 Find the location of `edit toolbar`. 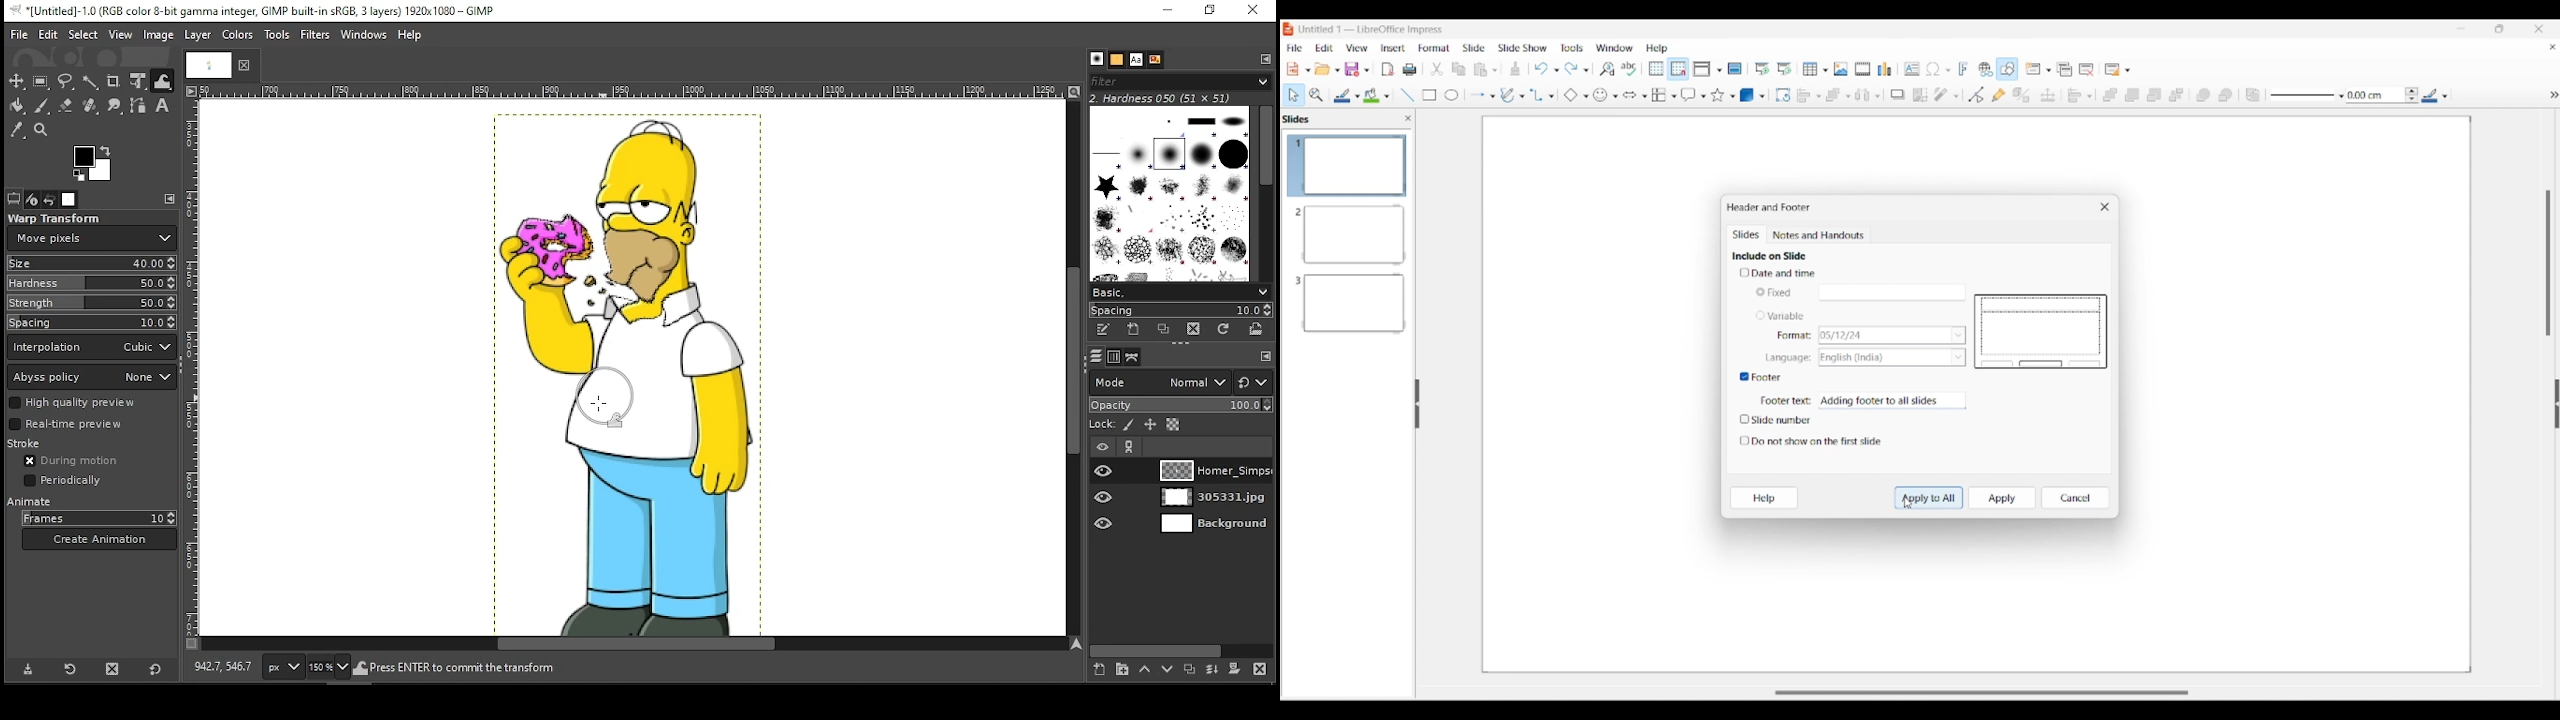

edit toolbar is located at coordinates (1262, 356).